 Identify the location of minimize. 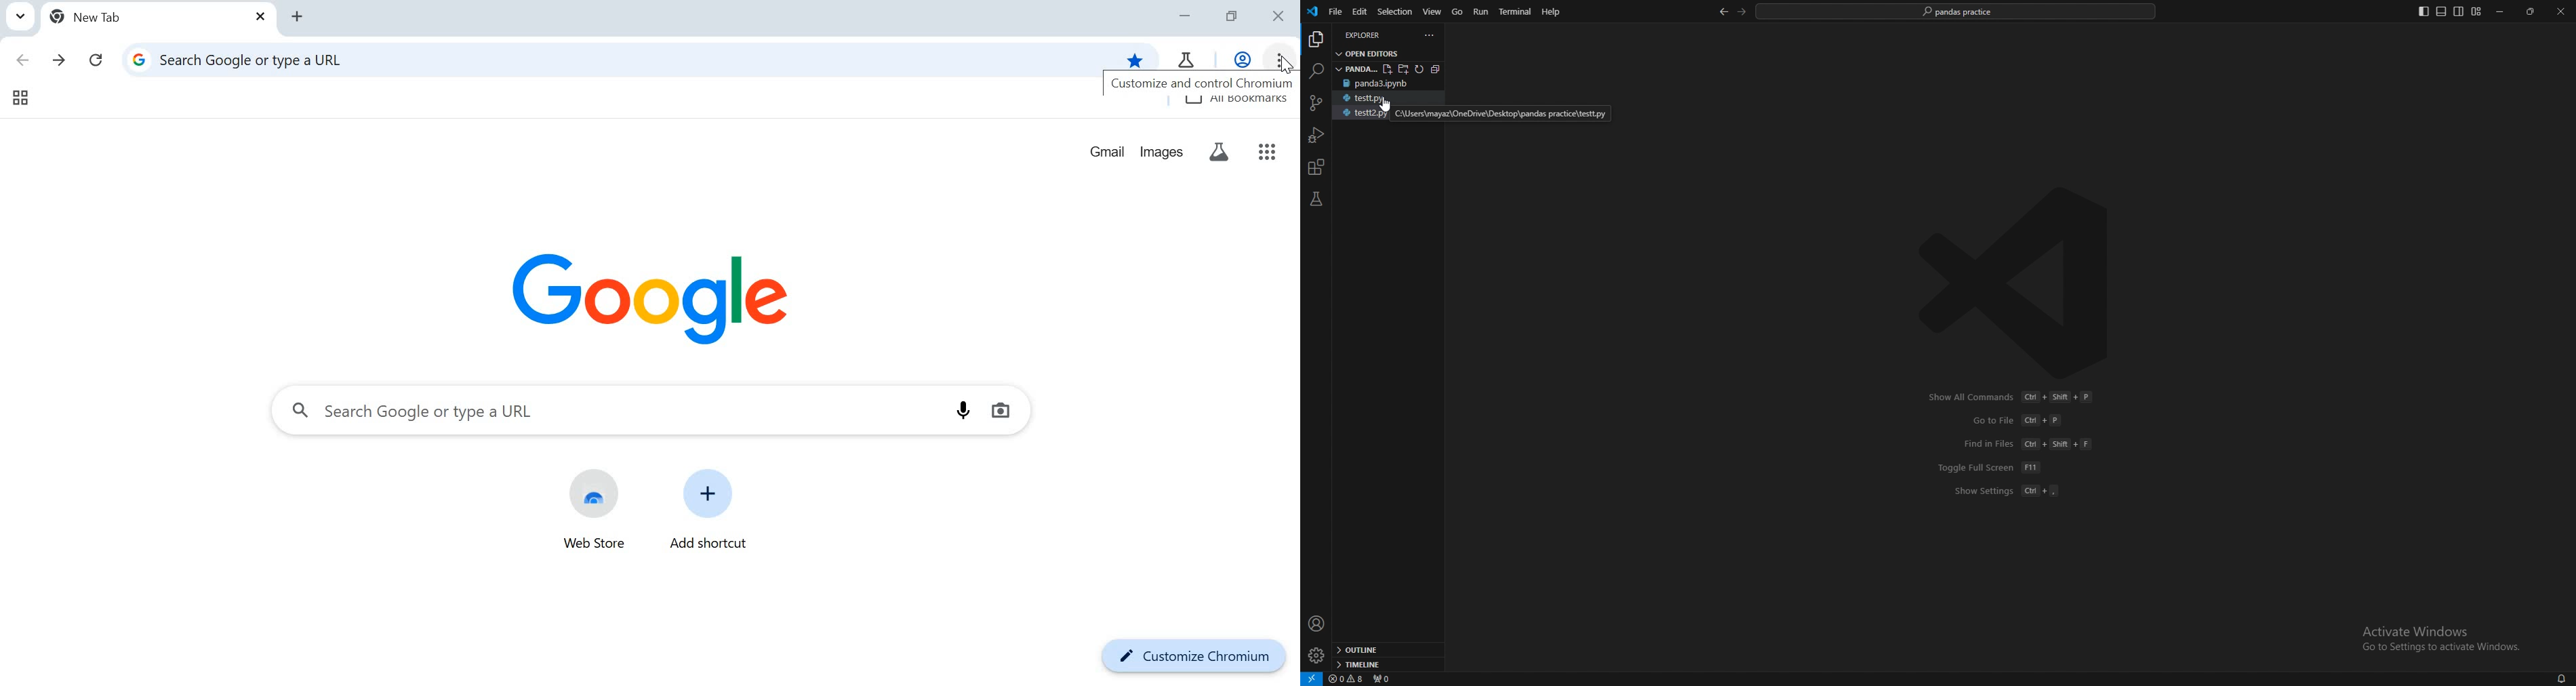
(1186, 16).